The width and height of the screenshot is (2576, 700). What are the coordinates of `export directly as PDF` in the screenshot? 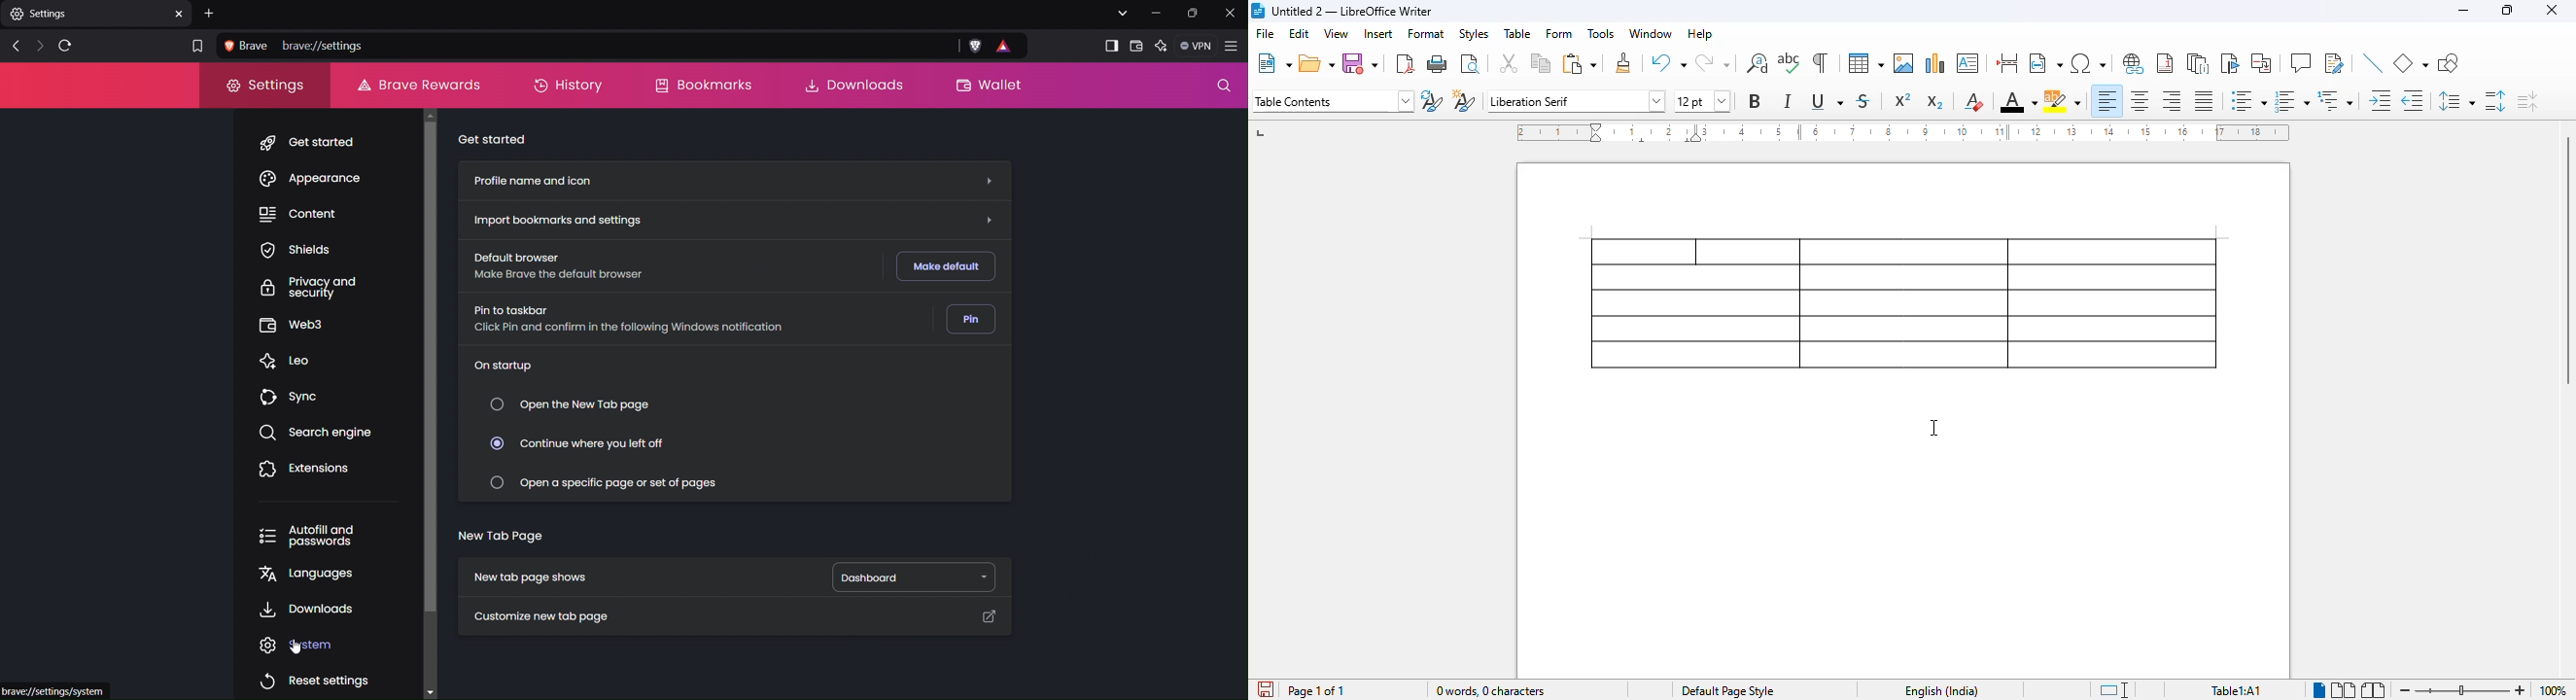 It's located at (1405, 64).